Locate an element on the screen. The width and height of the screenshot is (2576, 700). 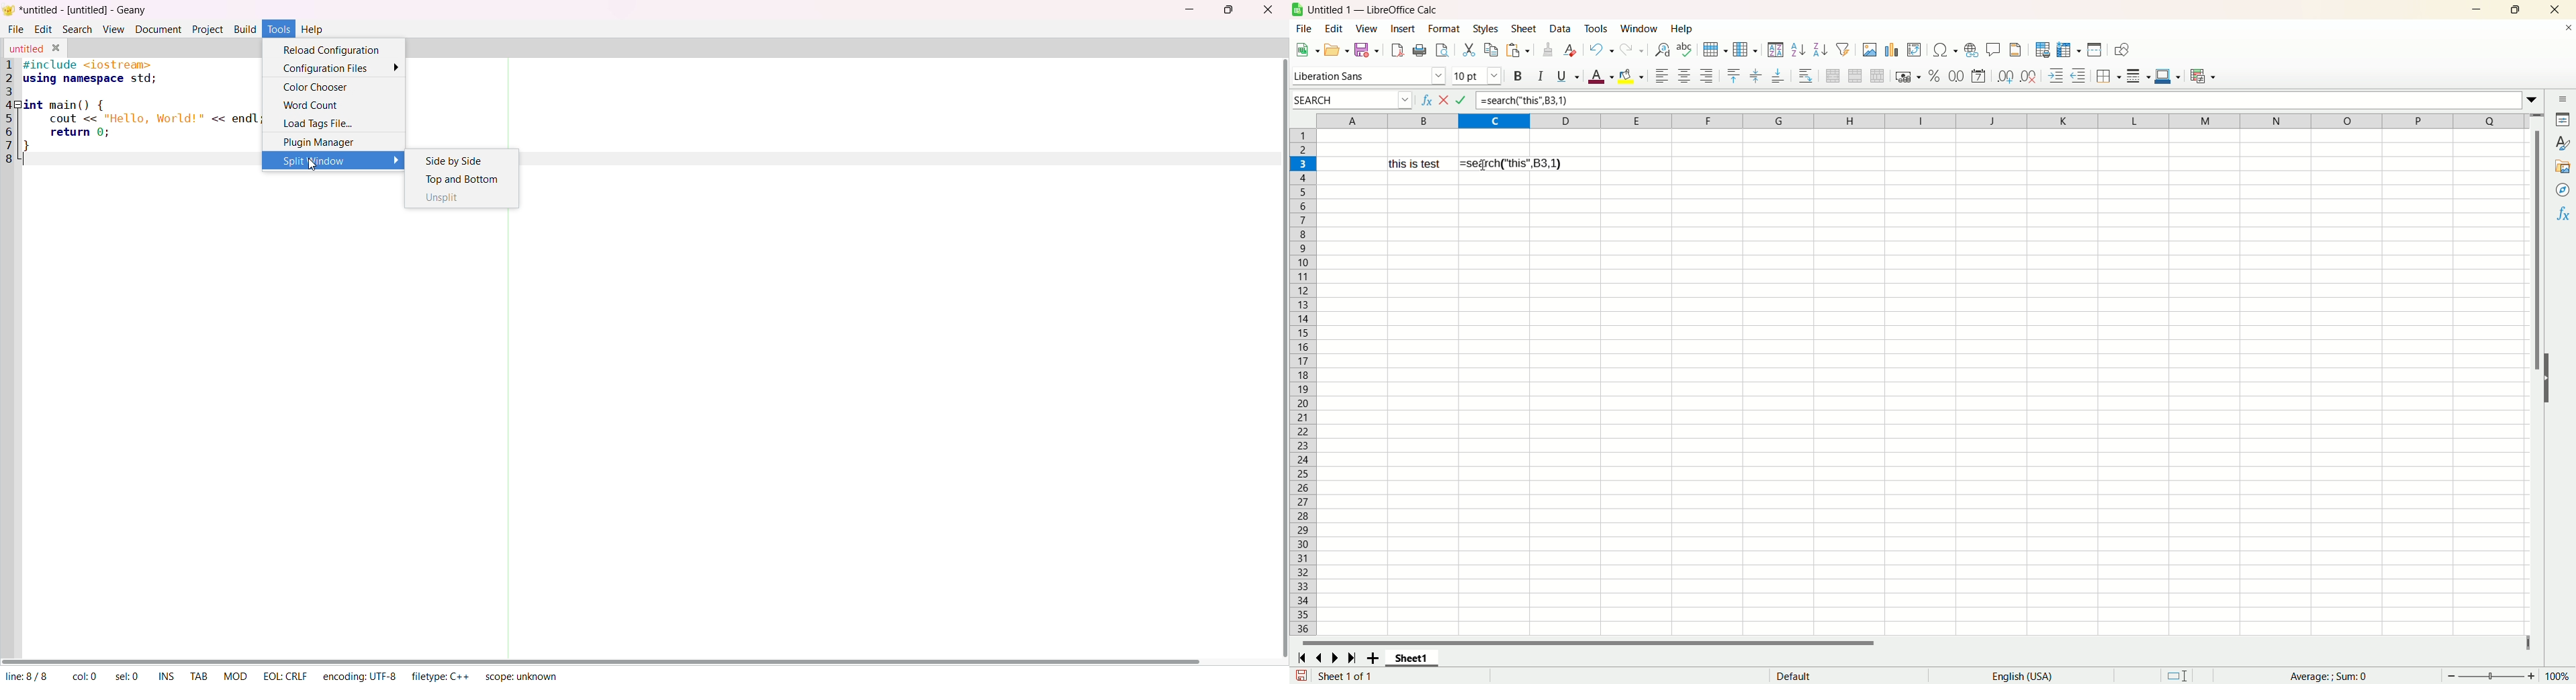
this is test is located at coordinates (1419, 164).